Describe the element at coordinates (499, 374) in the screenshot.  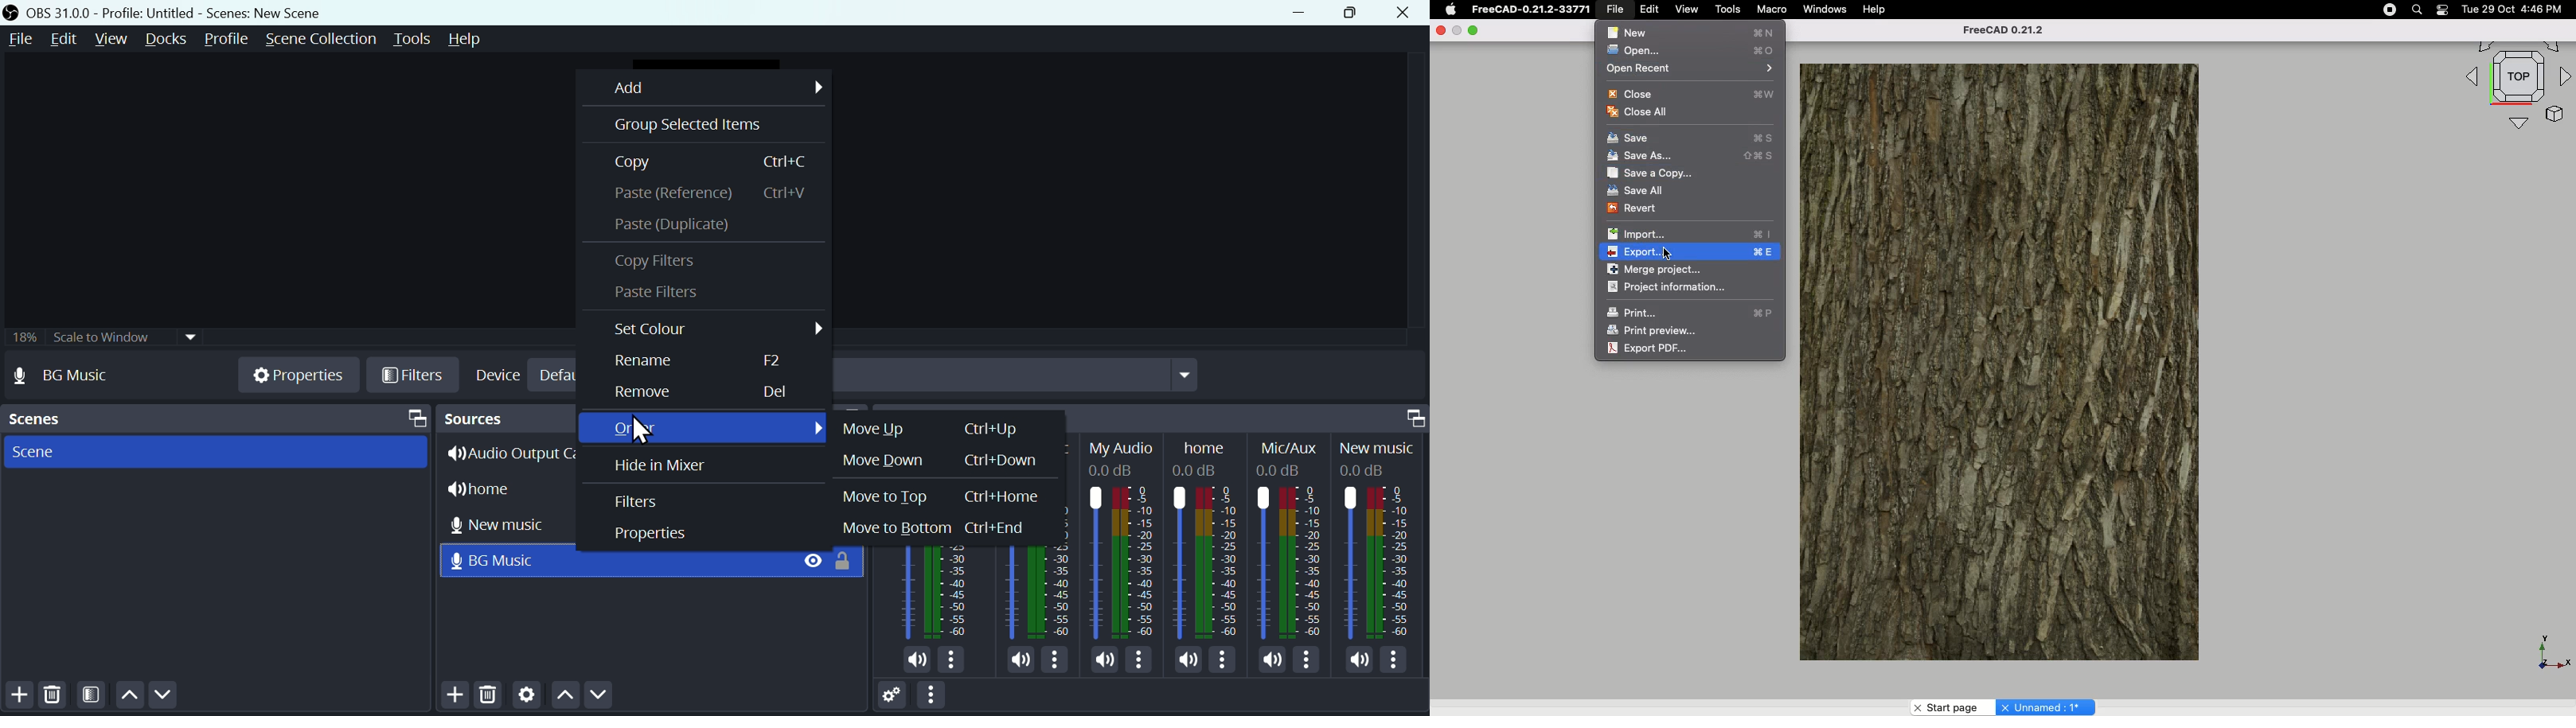
I see `Device` at that location.